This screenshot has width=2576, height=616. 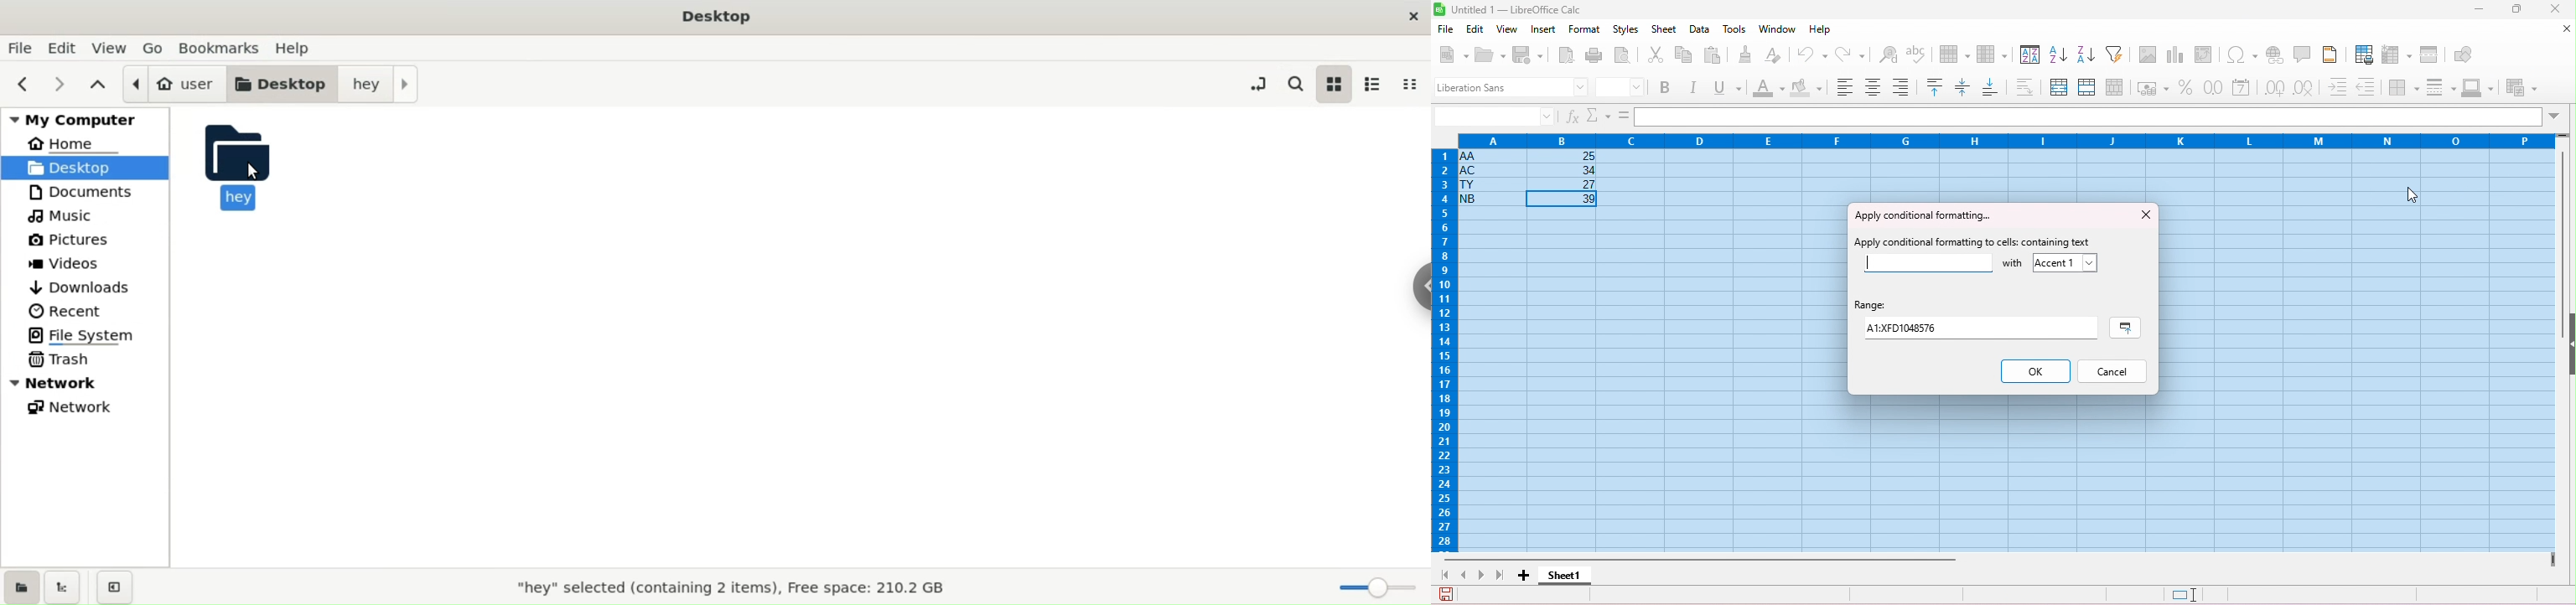 I want to click on vertical scroll bar, so click(x=2564, y=221).